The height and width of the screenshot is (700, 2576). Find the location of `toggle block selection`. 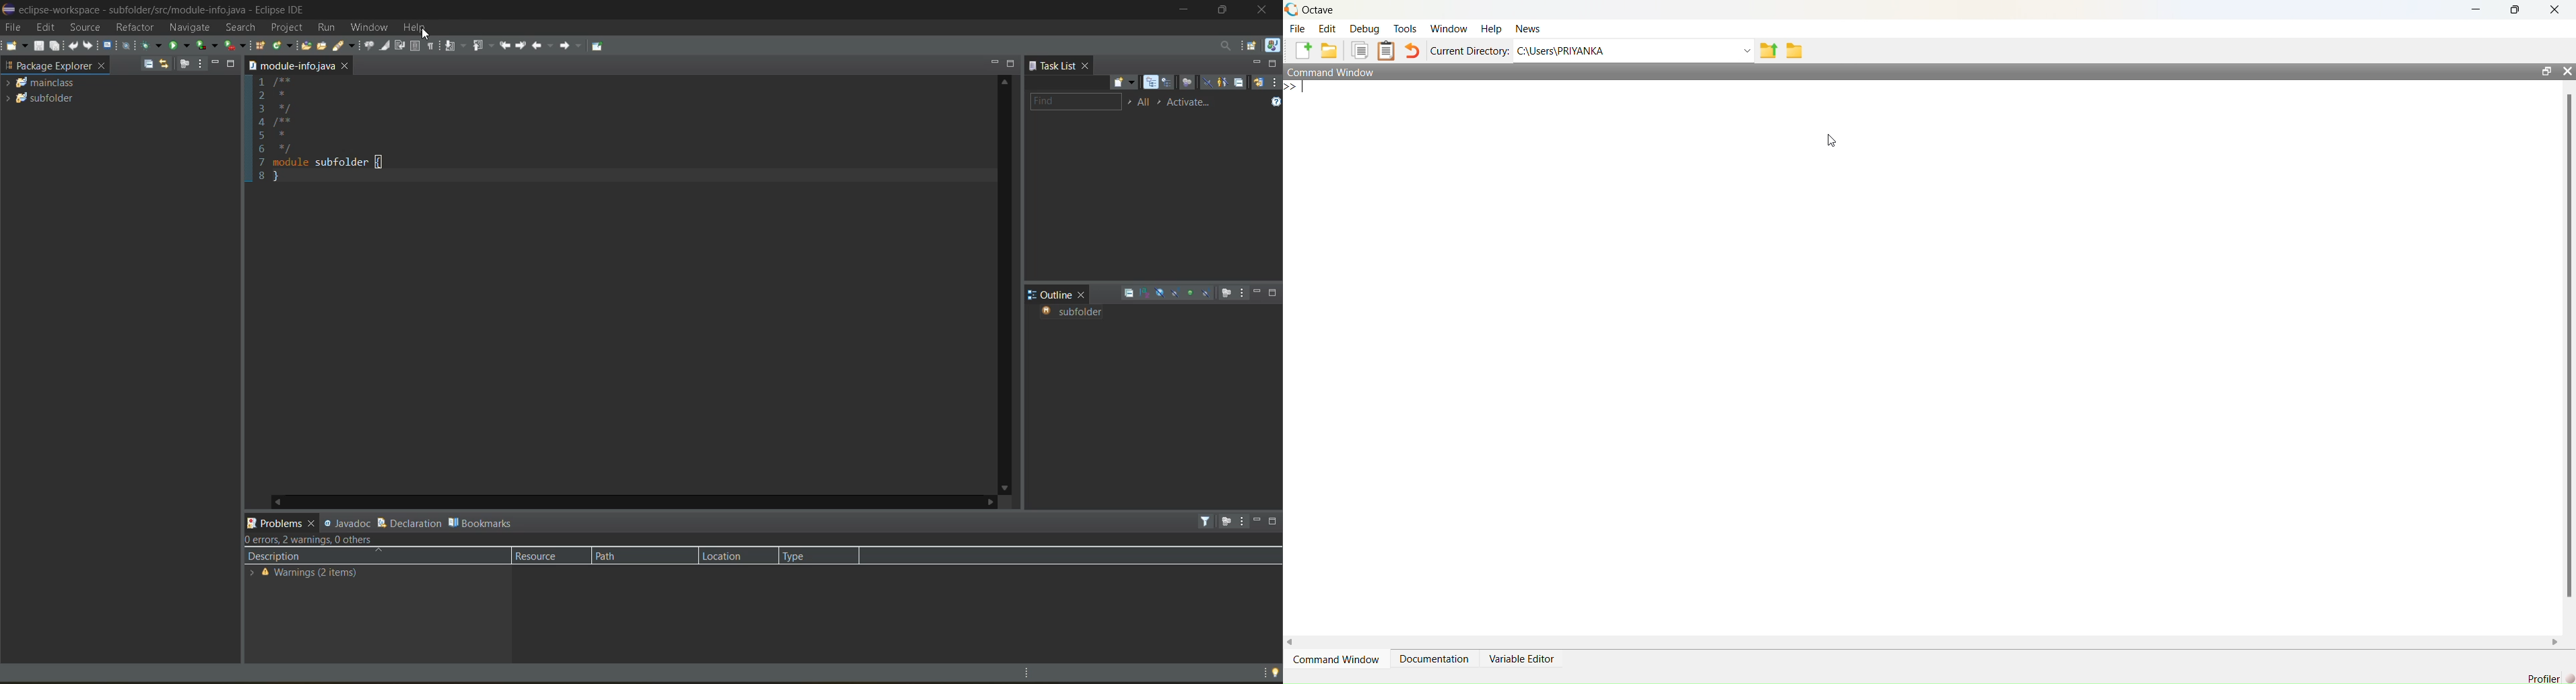

toggle block selection is located at coordinates (418, 47).